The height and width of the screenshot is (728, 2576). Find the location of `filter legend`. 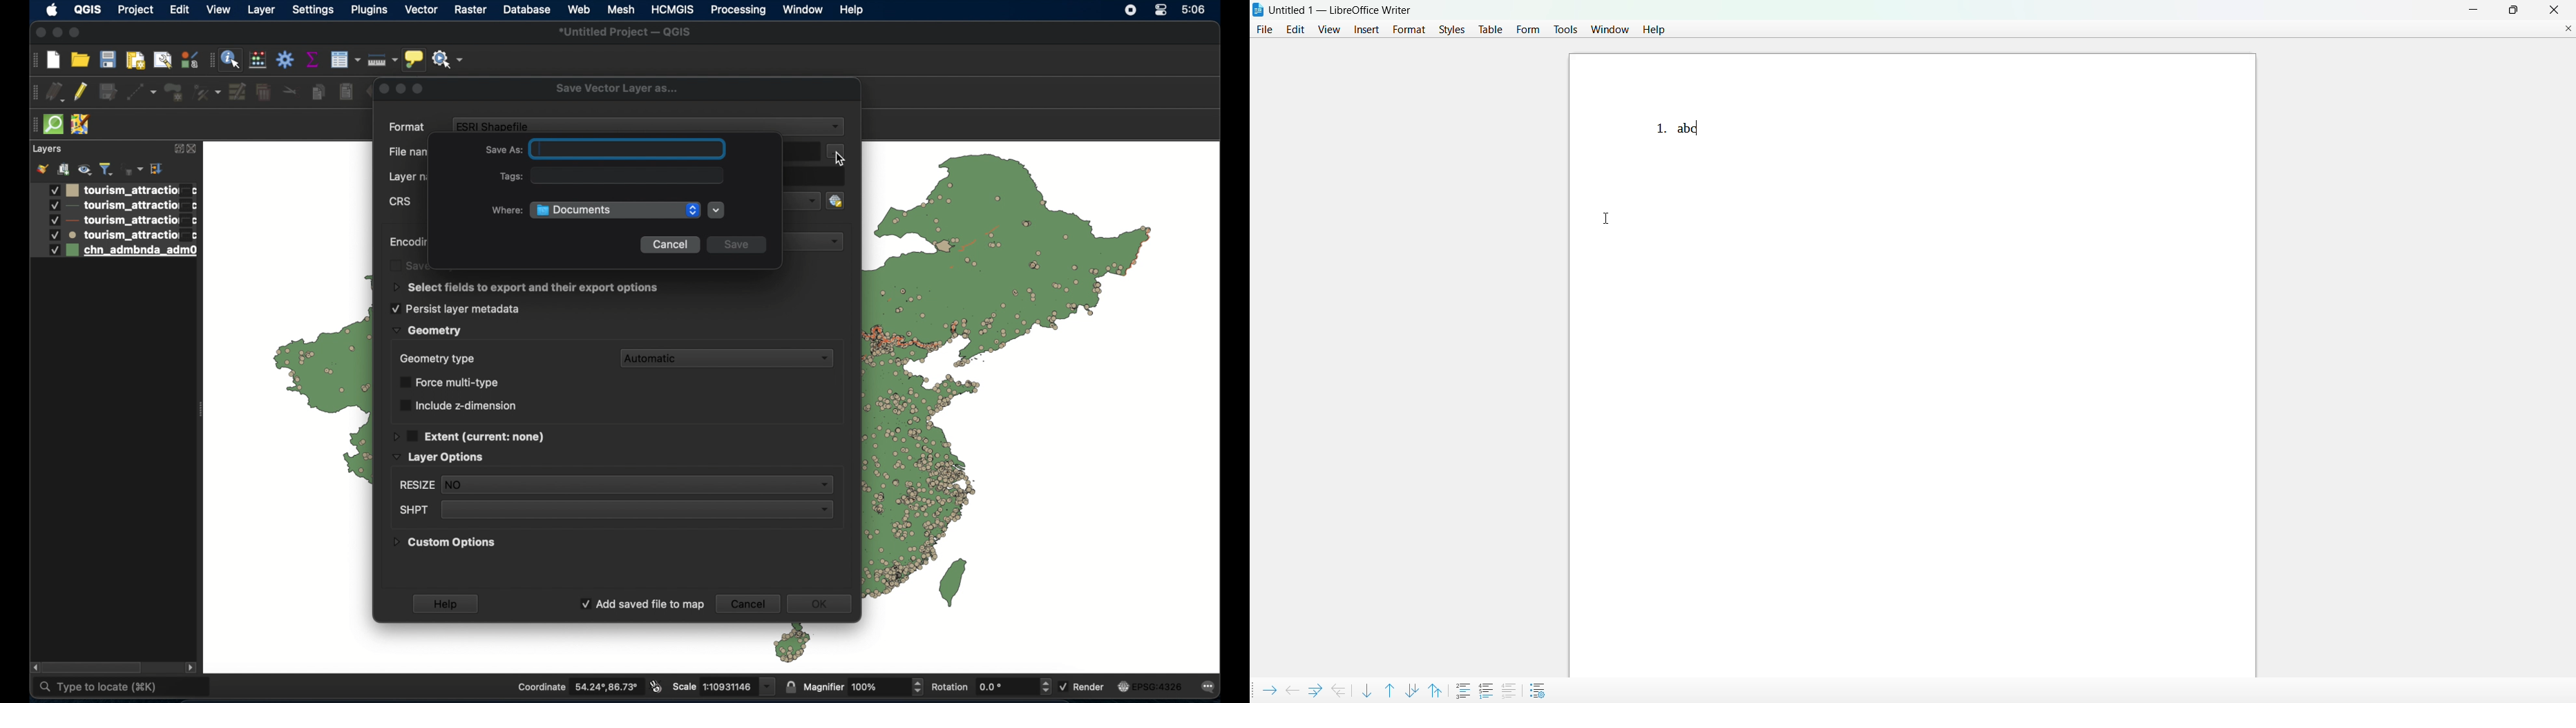

filter legend is located at coordinates (106, 169).